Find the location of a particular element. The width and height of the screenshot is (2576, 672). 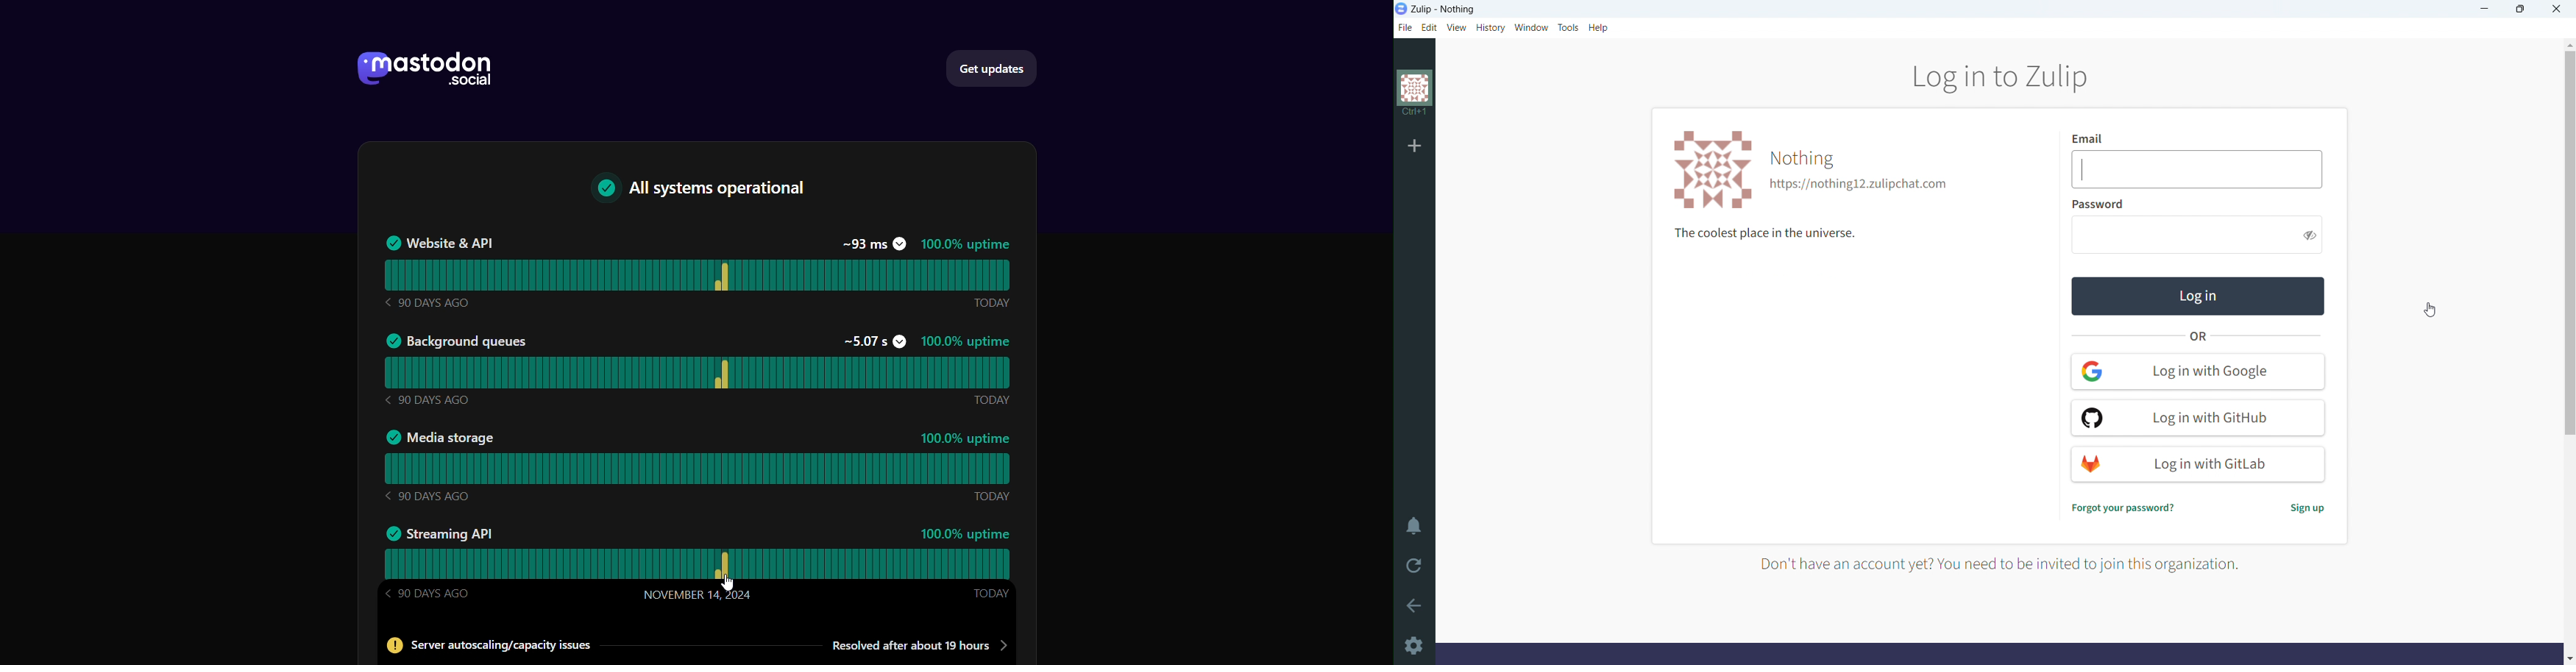

media storage status is located at coordinates (697, 470).